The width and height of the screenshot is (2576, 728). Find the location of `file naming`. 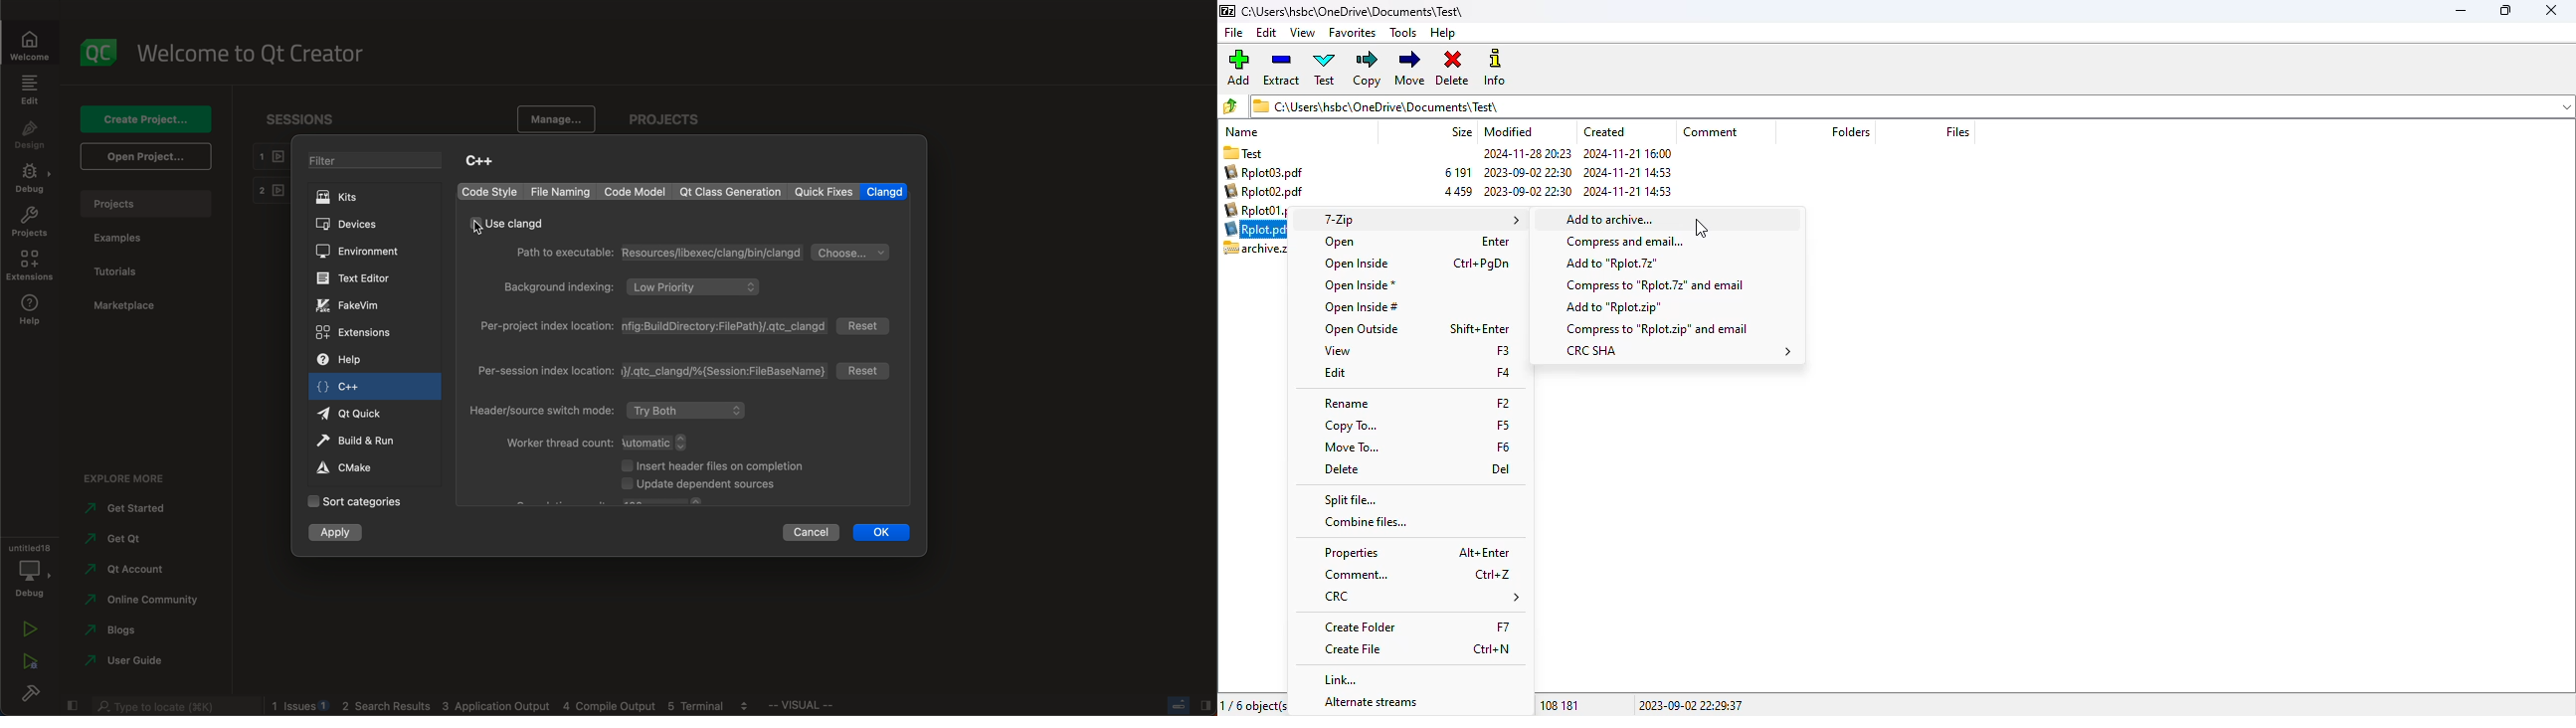

file naming is located at coordinates (560, 192).